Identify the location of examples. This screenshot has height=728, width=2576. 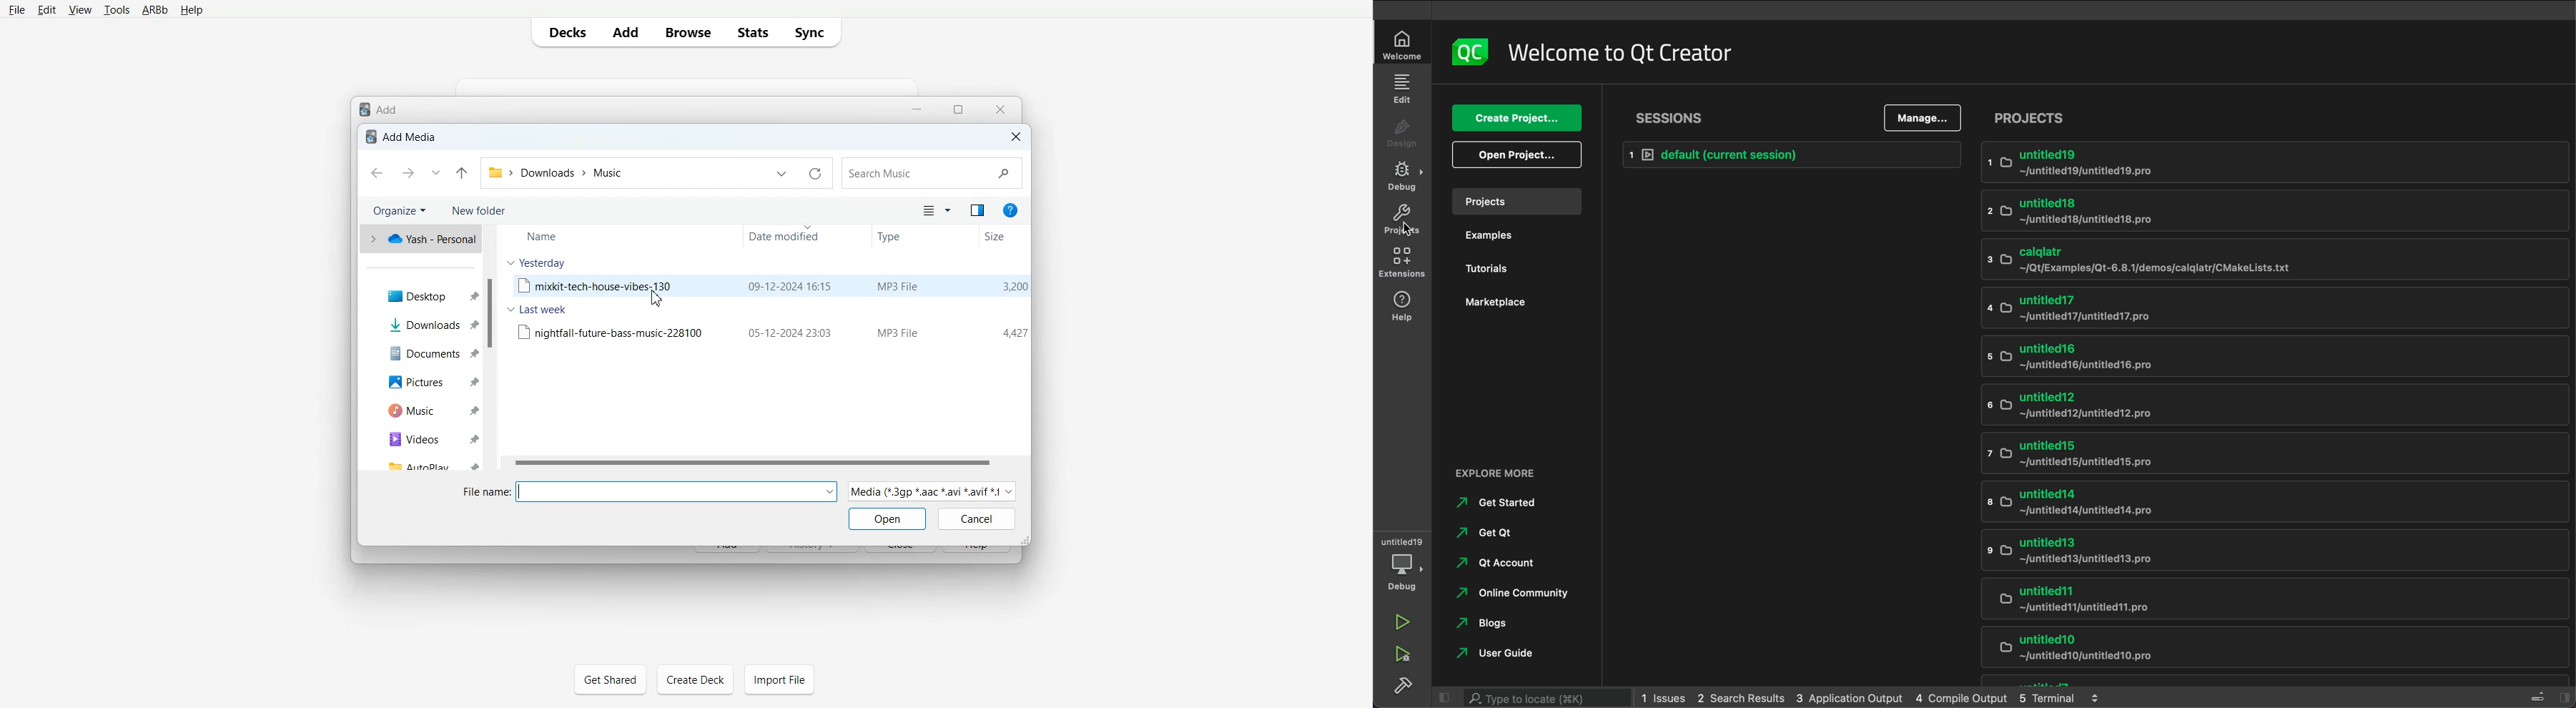
(1496, 234).